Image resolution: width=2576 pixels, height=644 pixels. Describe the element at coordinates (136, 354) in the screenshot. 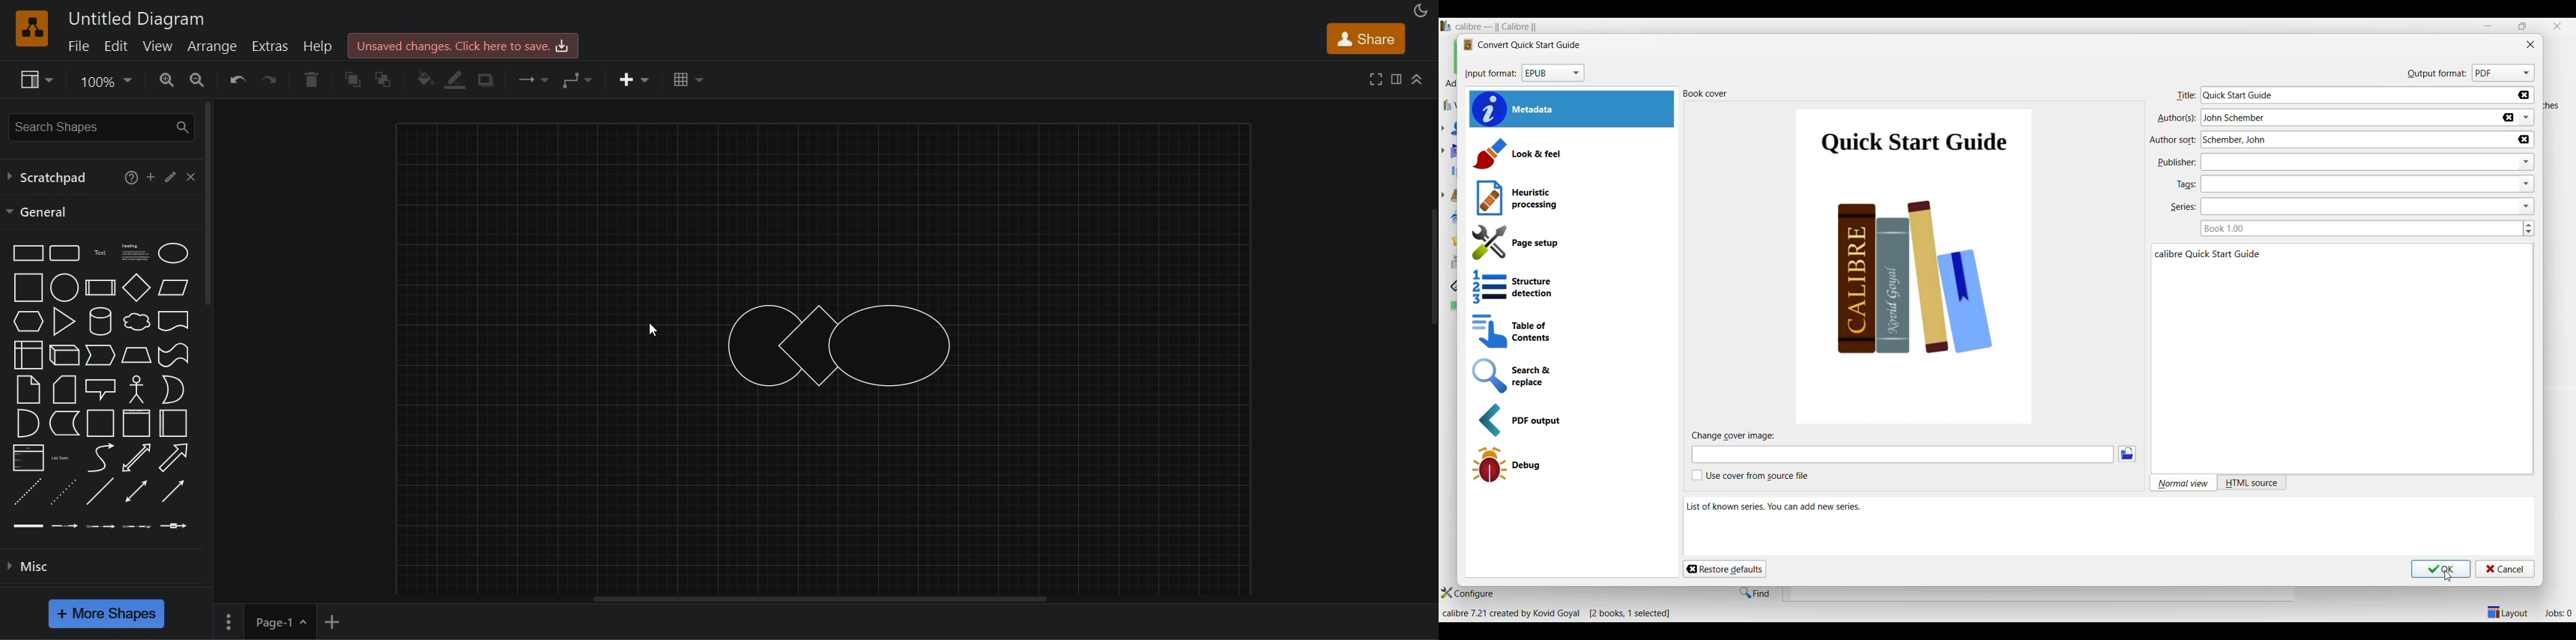

I see `trapezoid` at that location.